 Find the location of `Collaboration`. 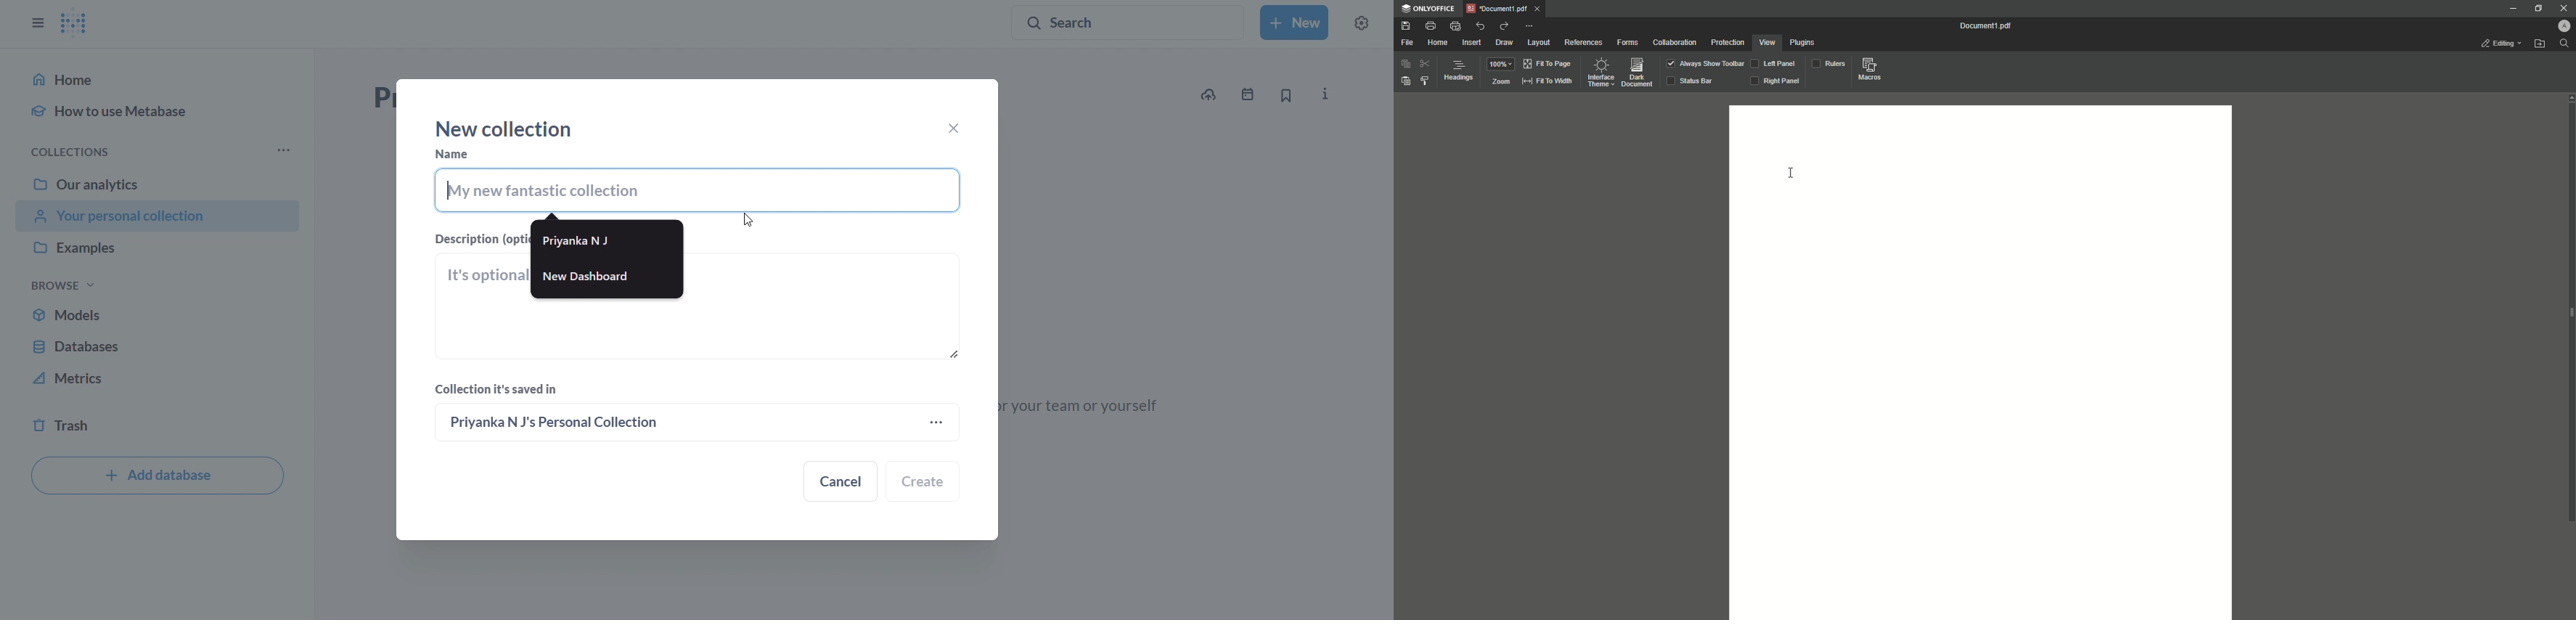

Collaboration is located at coordinates (1676, 43).